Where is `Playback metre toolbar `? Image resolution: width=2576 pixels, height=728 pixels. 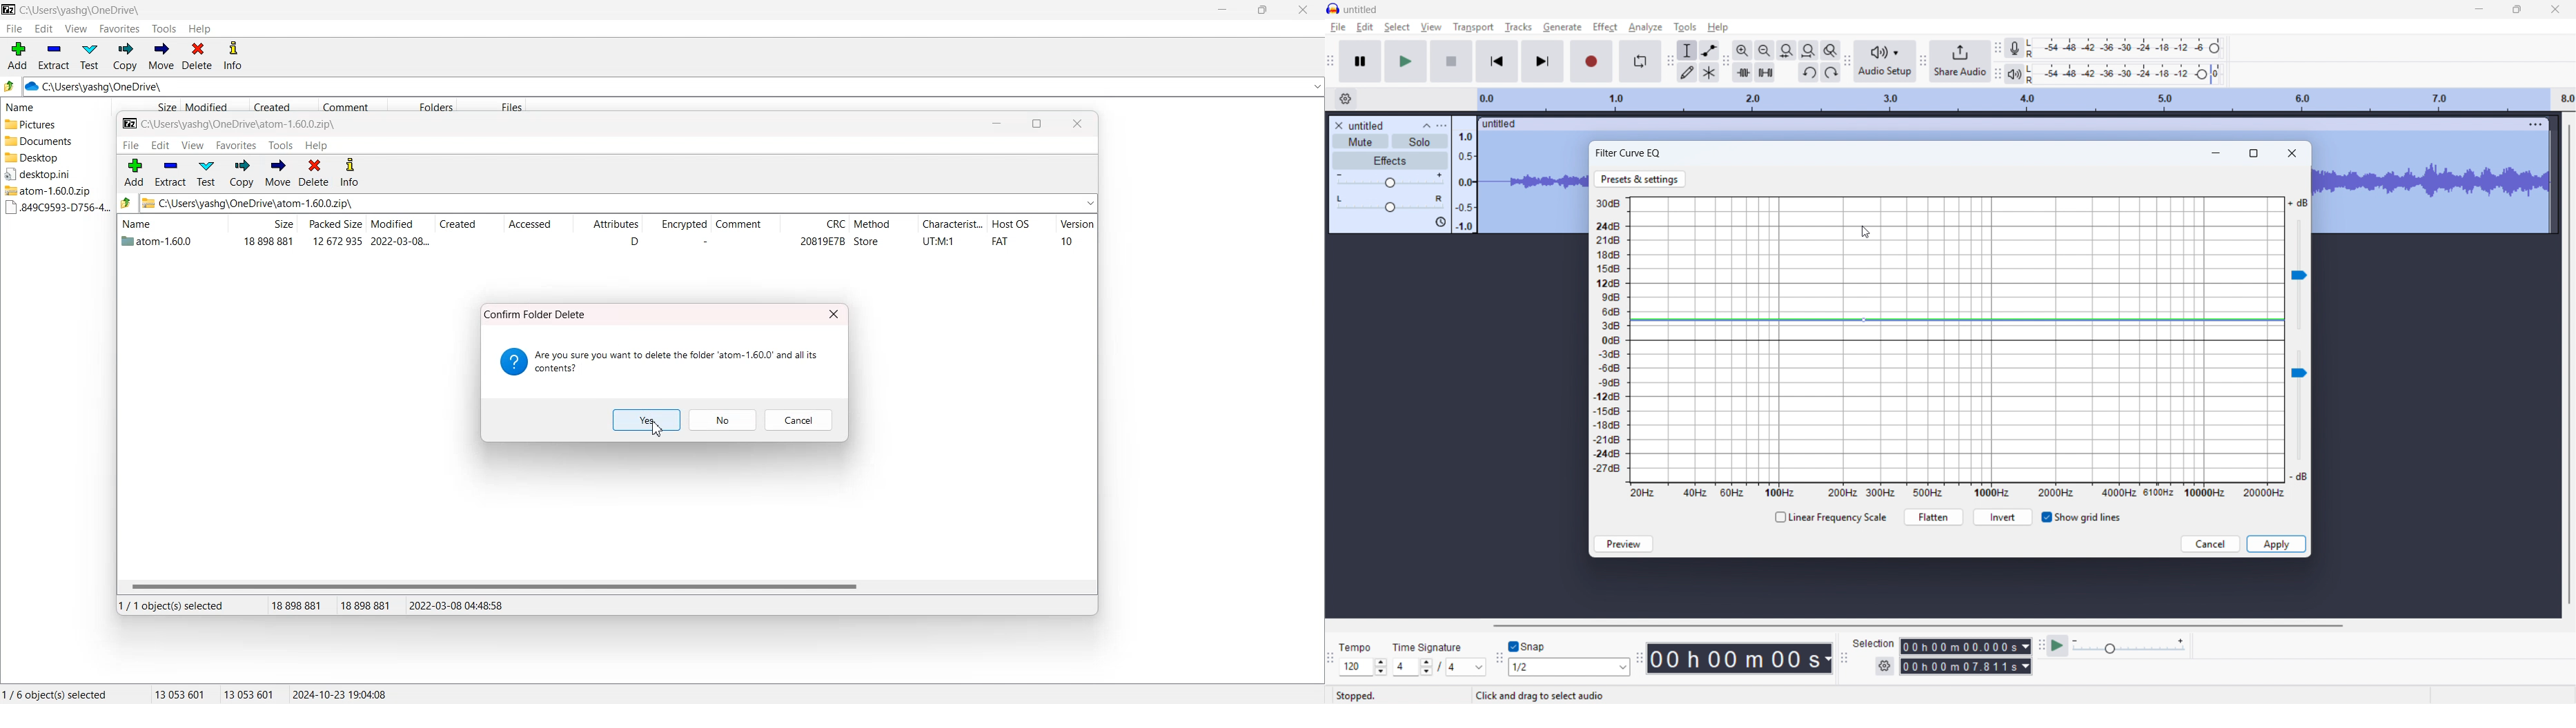 Playback metre toolbar  is located at coordinates (1997, 76).